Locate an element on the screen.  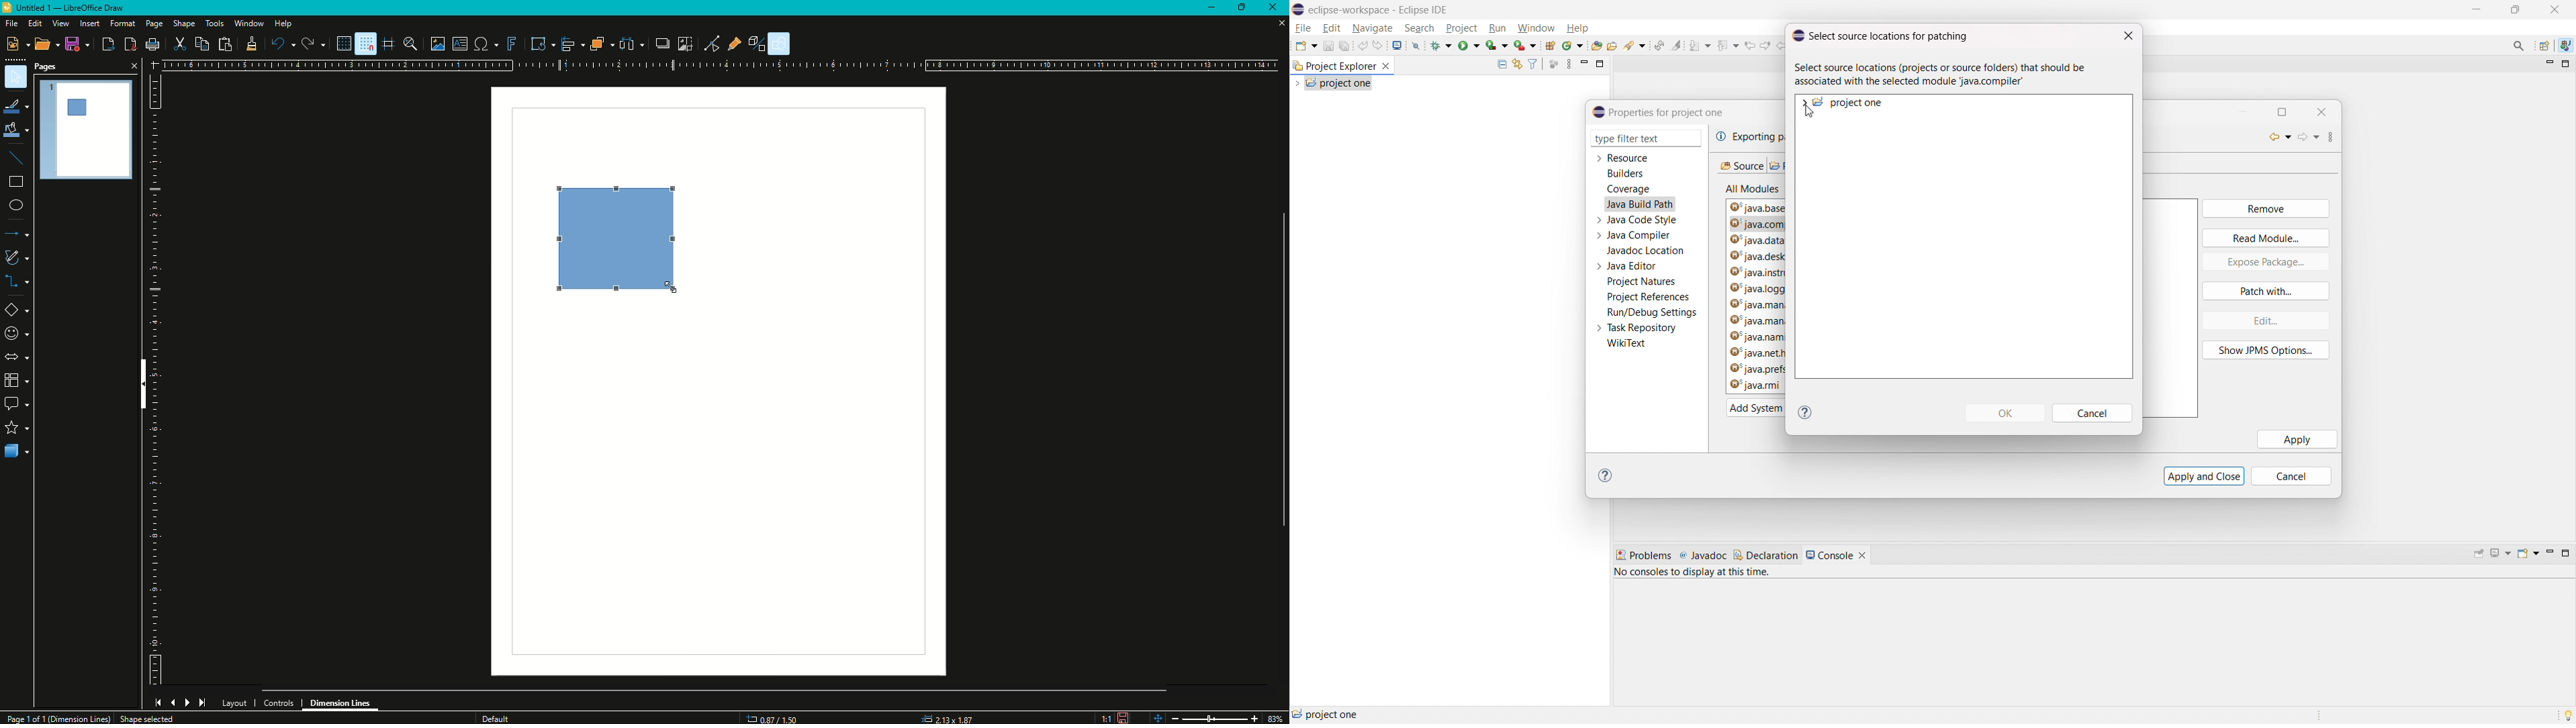
Scroll is located at coordinates (1278, 367).